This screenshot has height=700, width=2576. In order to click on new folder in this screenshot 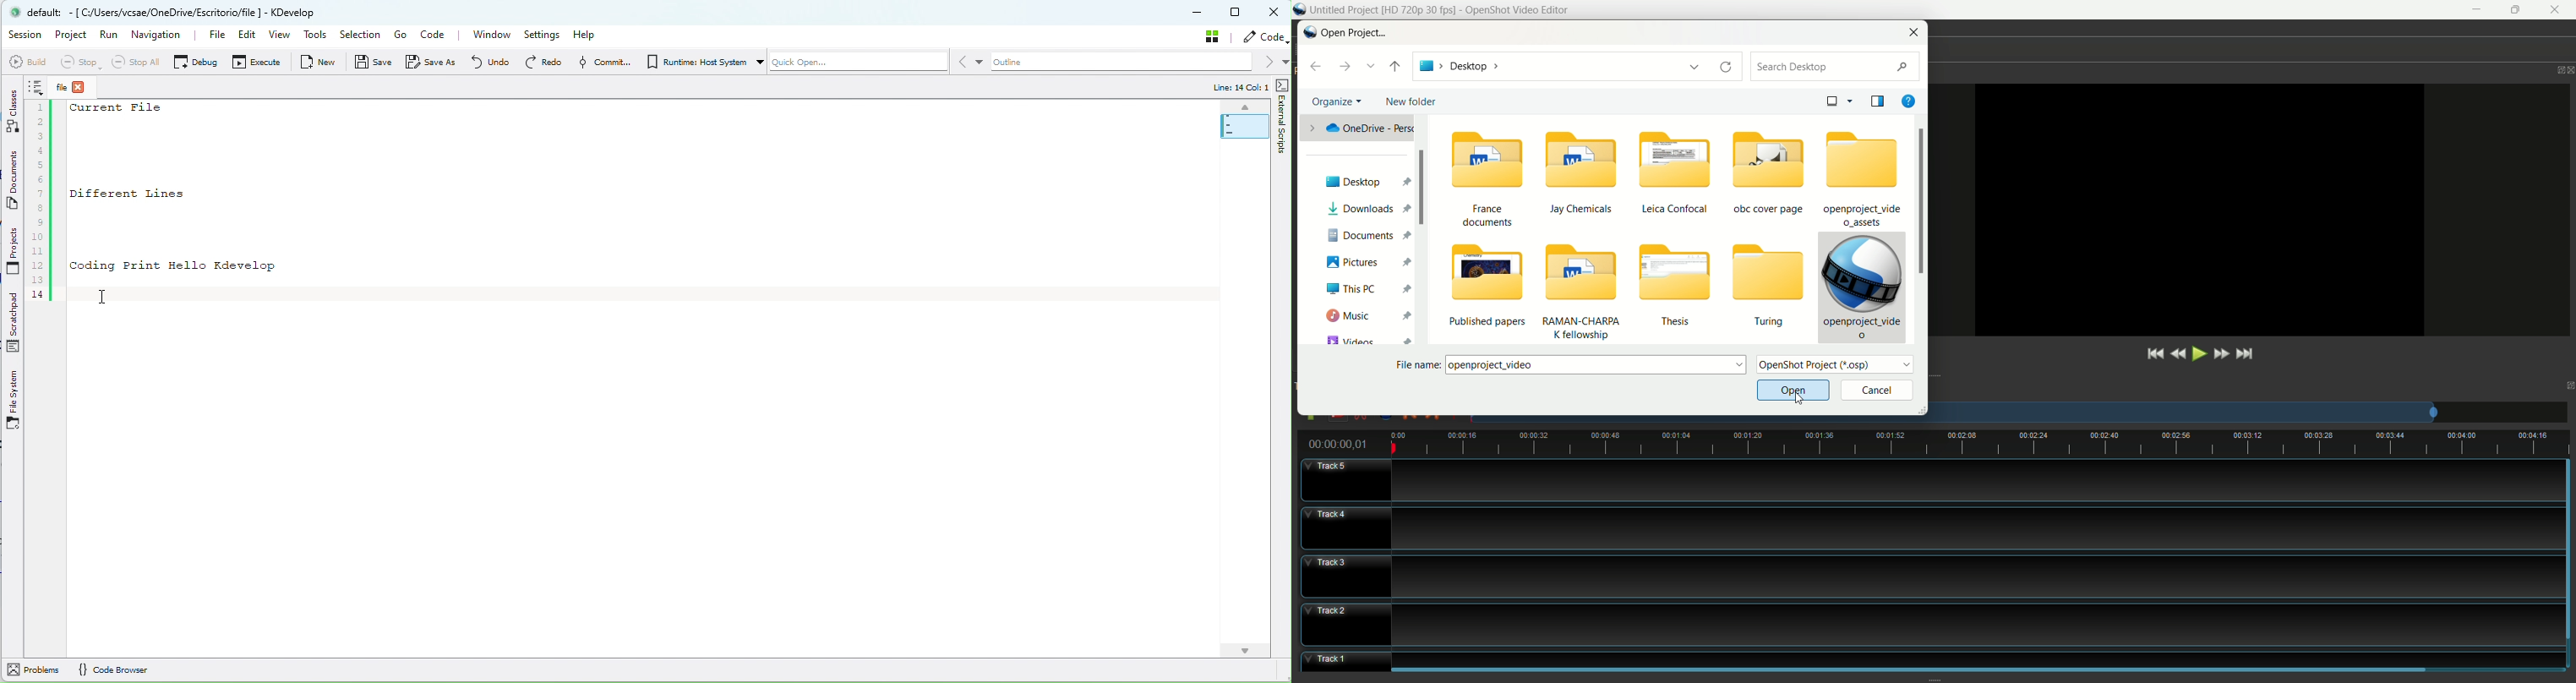, I will do `click(1414, 101)`.